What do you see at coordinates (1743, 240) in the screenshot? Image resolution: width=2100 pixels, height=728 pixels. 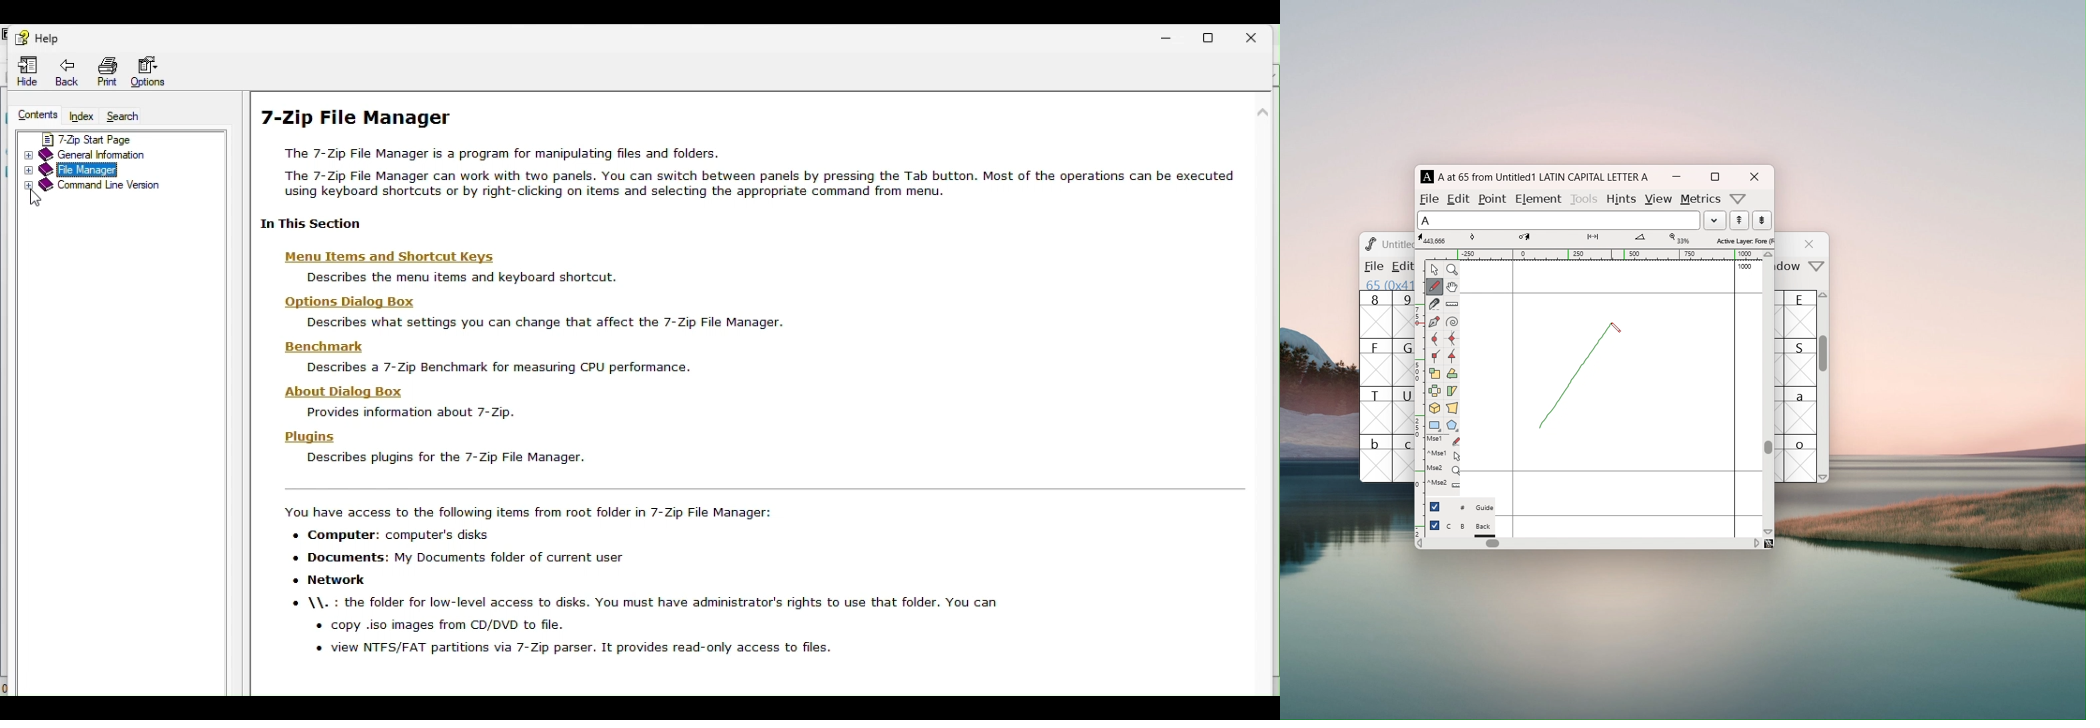 I see `selected layer` at bounding box center [1743, 240].